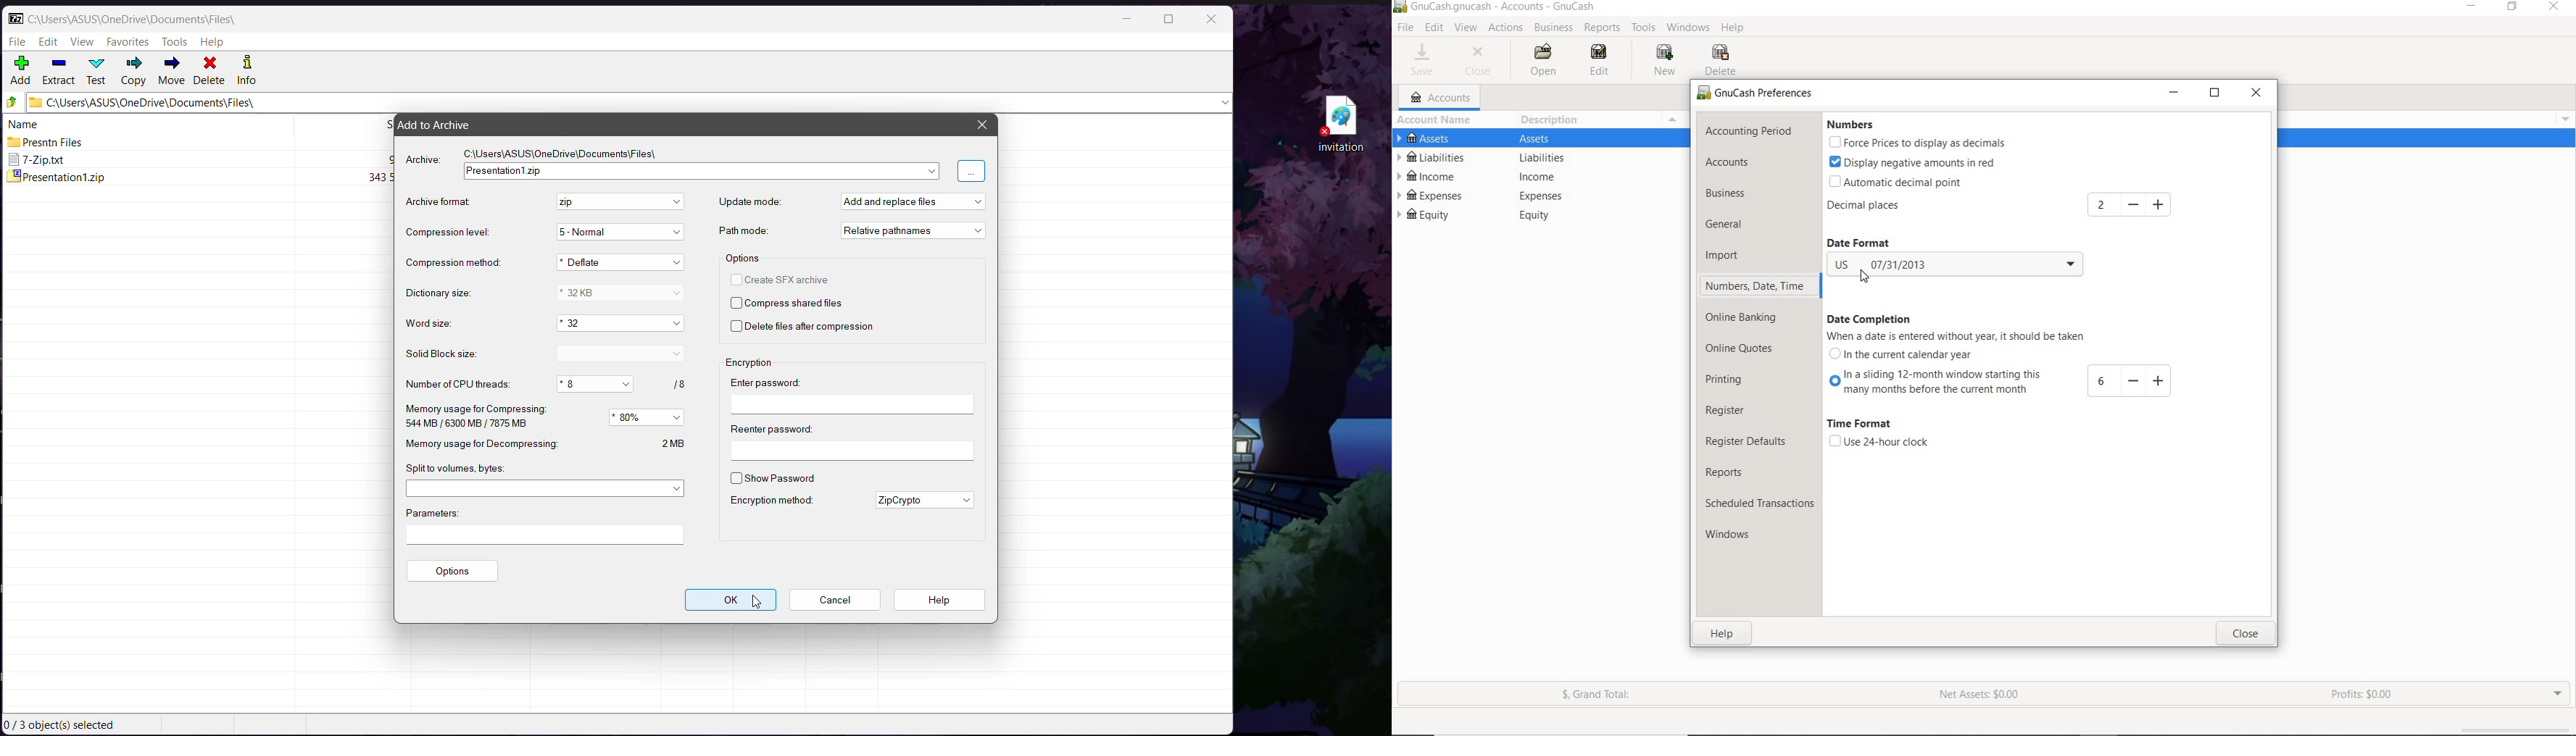 This screenshot has height=756, width=2576. Describe the element at coordinates (1734, 536) in the screenshot. I see `windows` at that location.